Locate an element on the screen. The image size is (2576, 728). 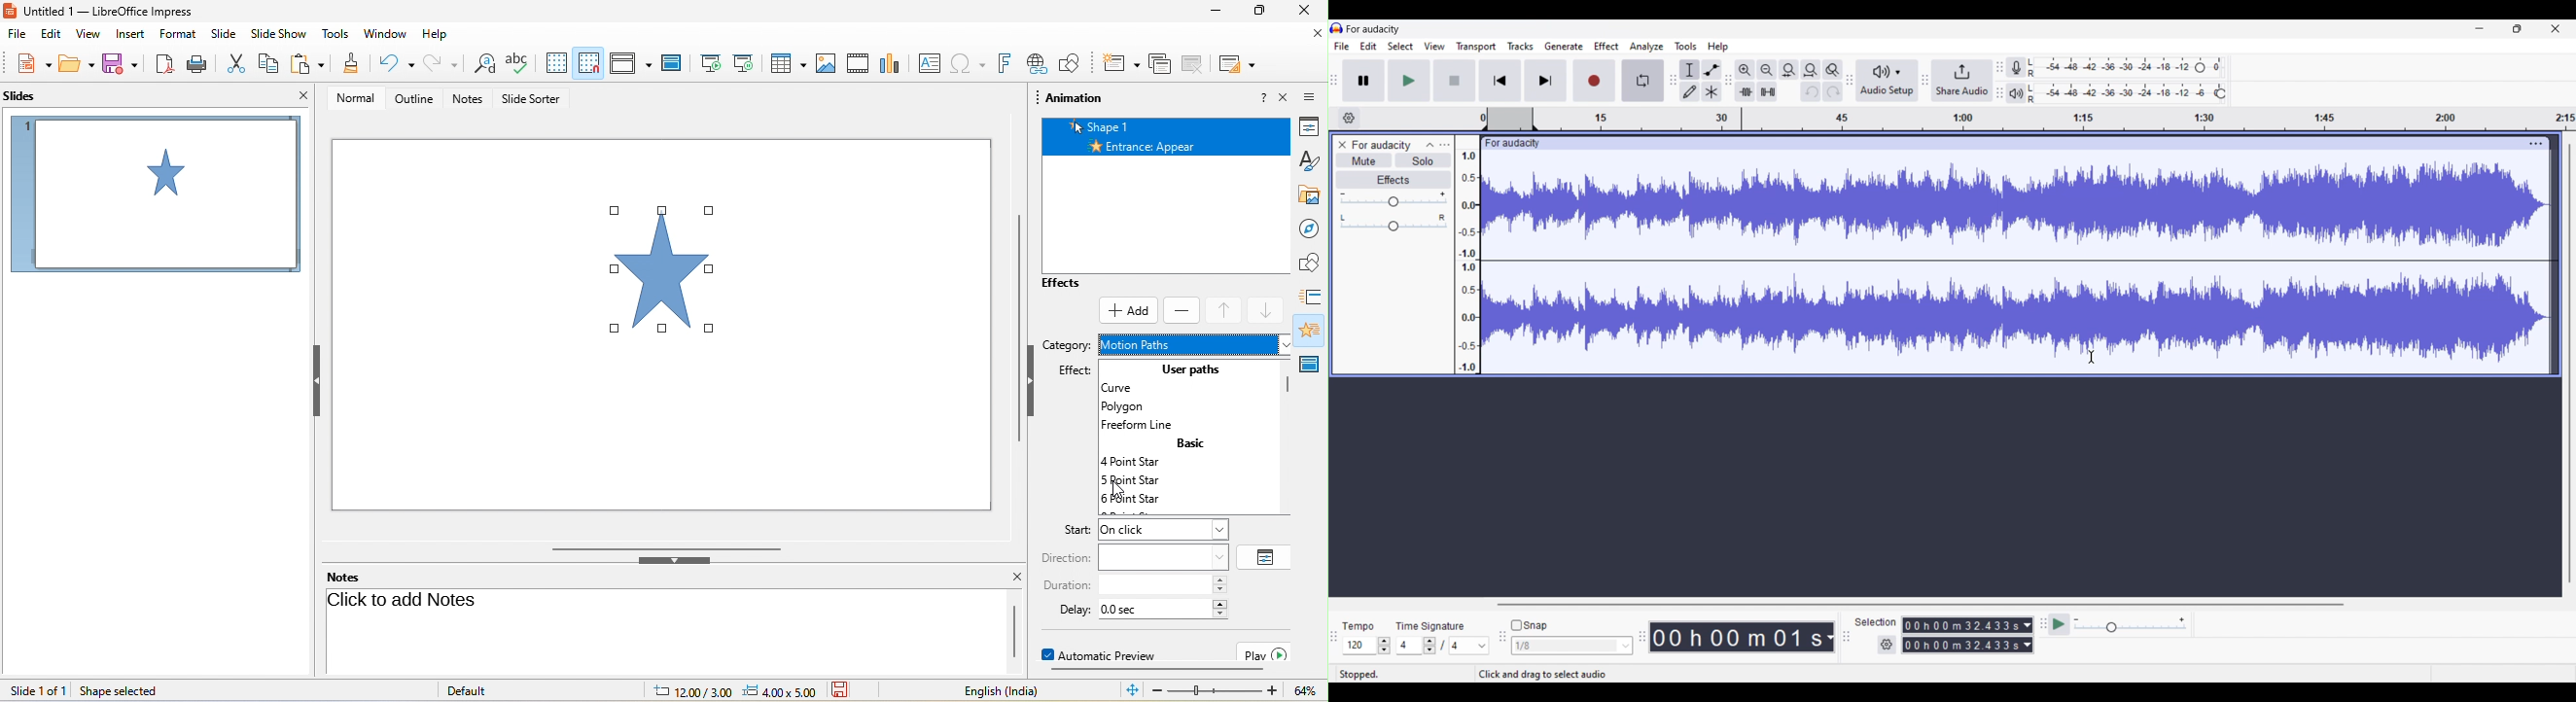
4 point star is located at coordinates (1137, 462).